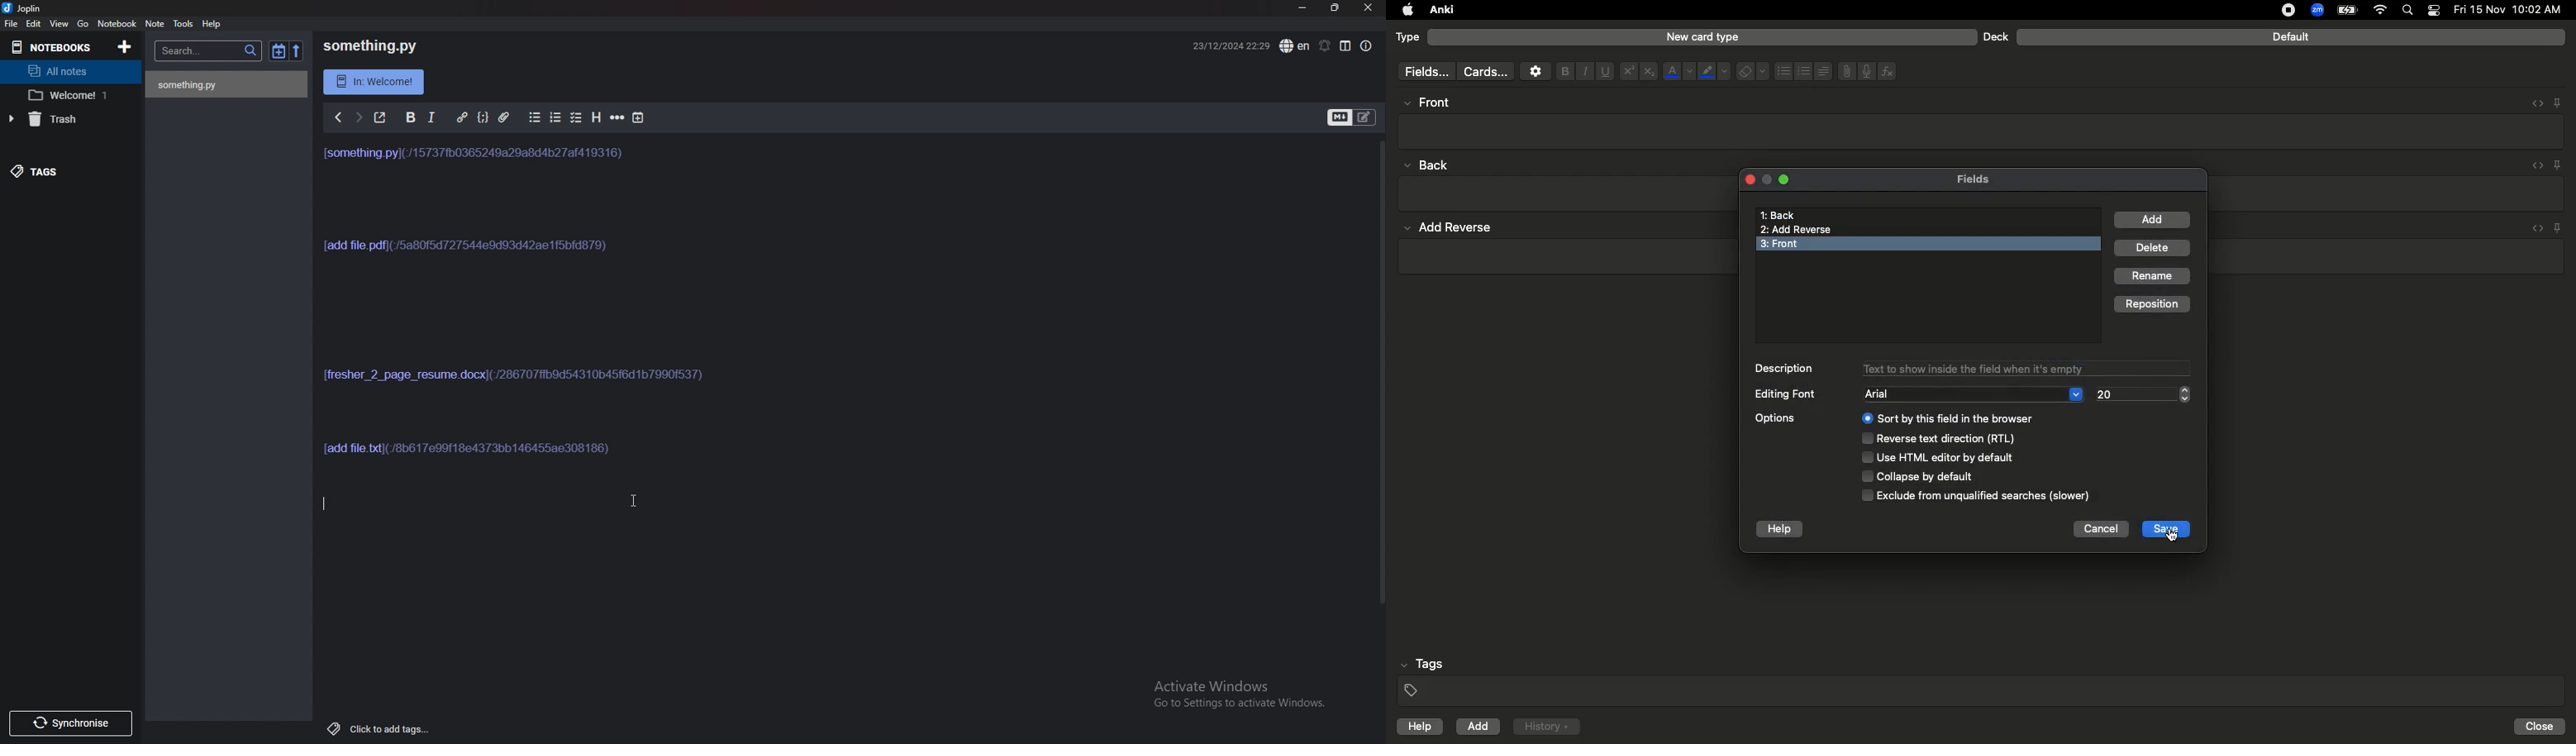 Image resolution: width=2576 pixels, height=756 pixels. Describe the element at coordinates (596, 118) in the screenshot. I see `Heading` at that location.